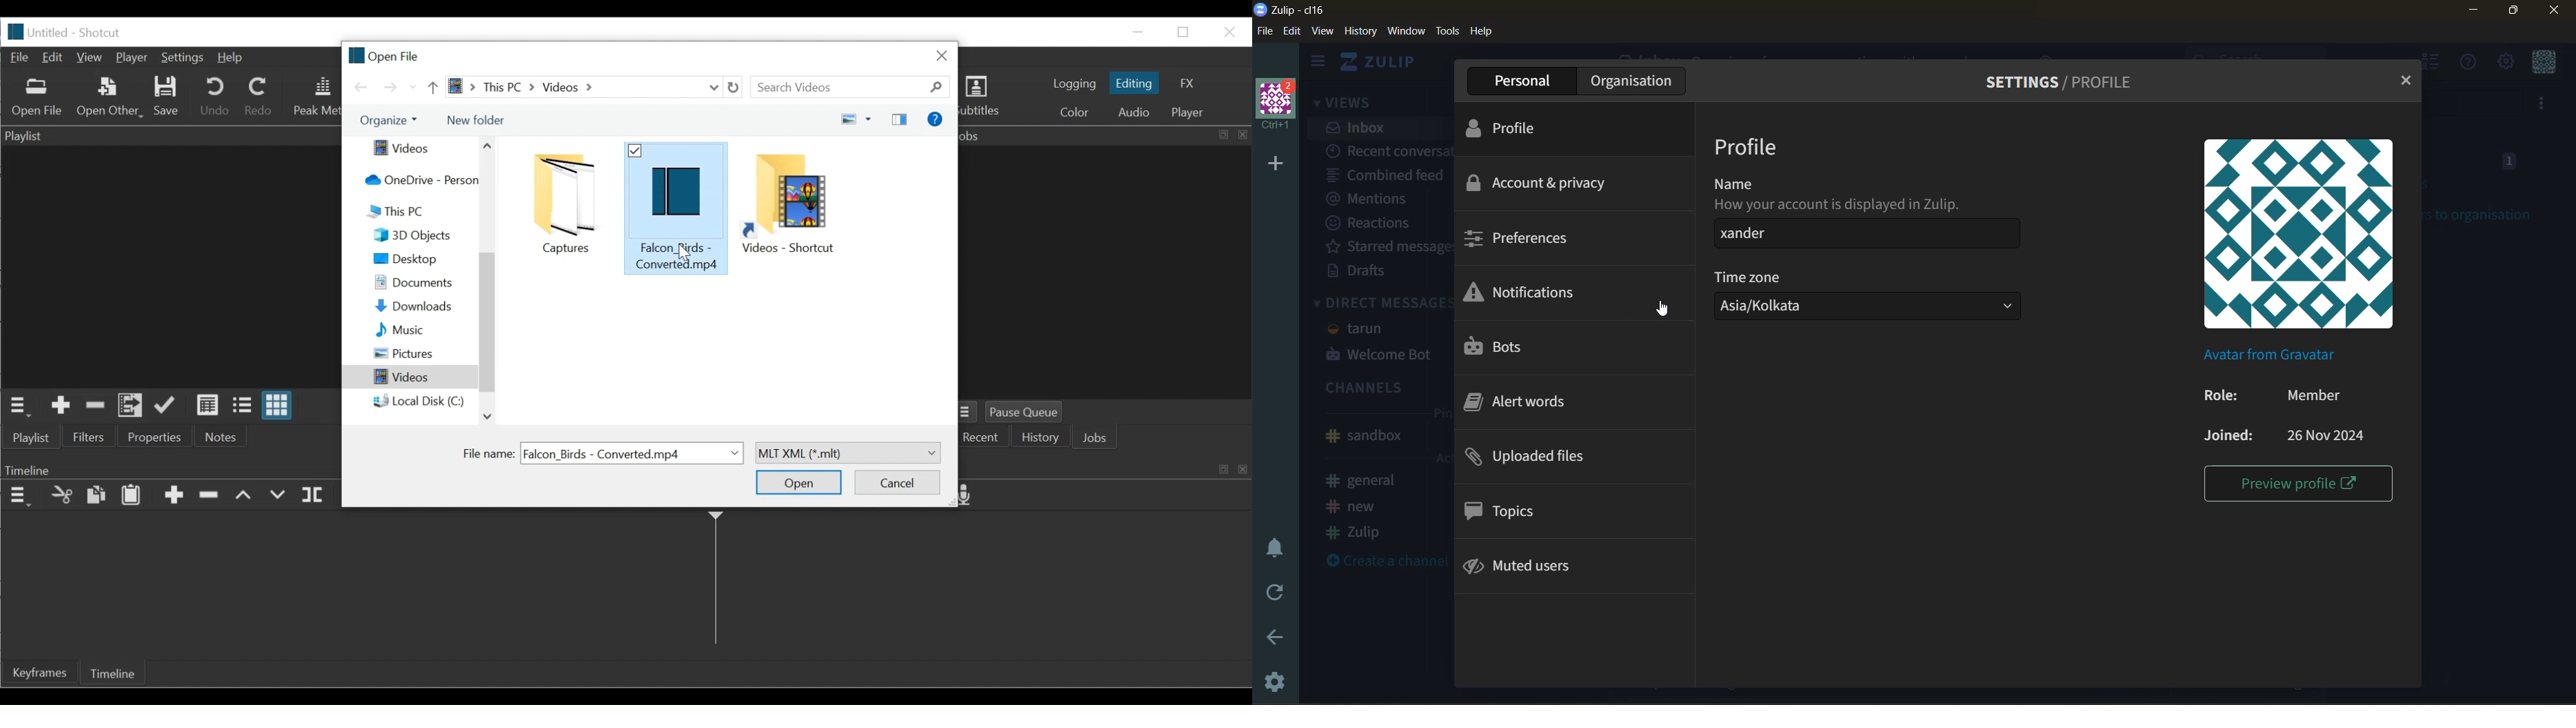 This screenshot has height=728, width=2576. What do you see at coordinates (1185, 84) in the screenshot?
I see `FX` at bounding box center [1185, 84].